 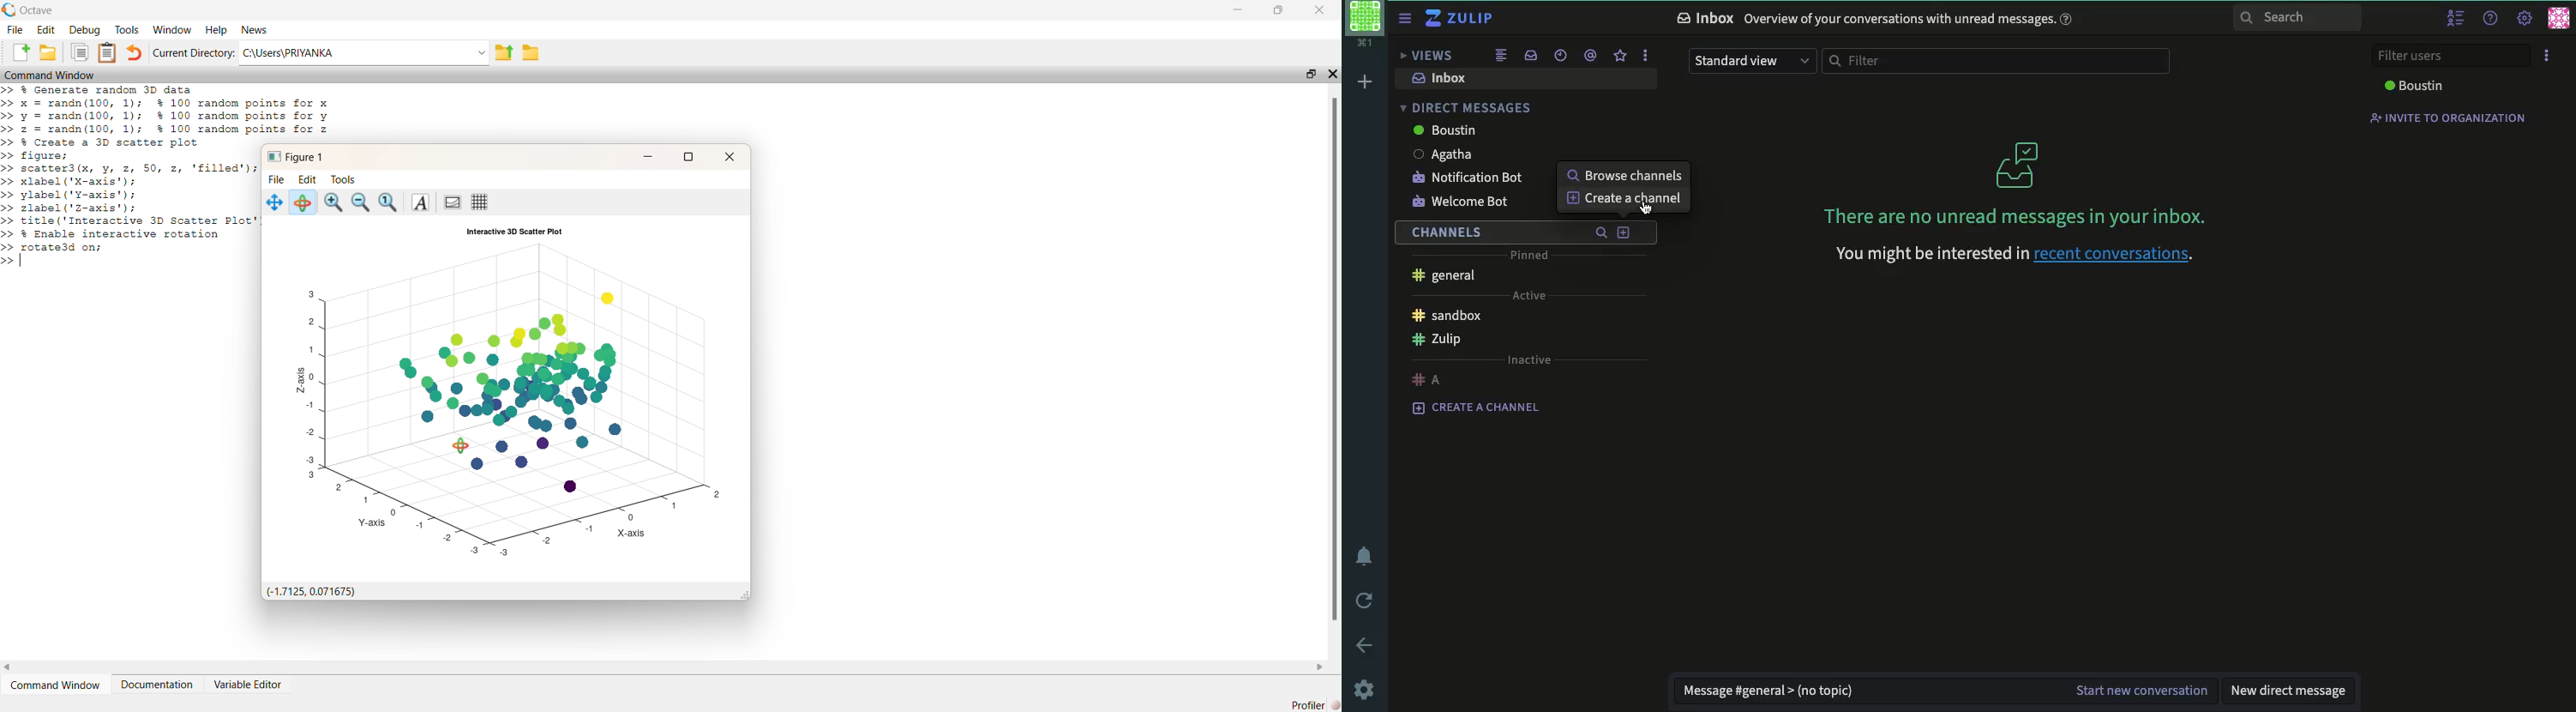 What do you see at coordinates (1315, 704) in the screenshot?
I see `Profiler` at bounding box center [1315, 704].